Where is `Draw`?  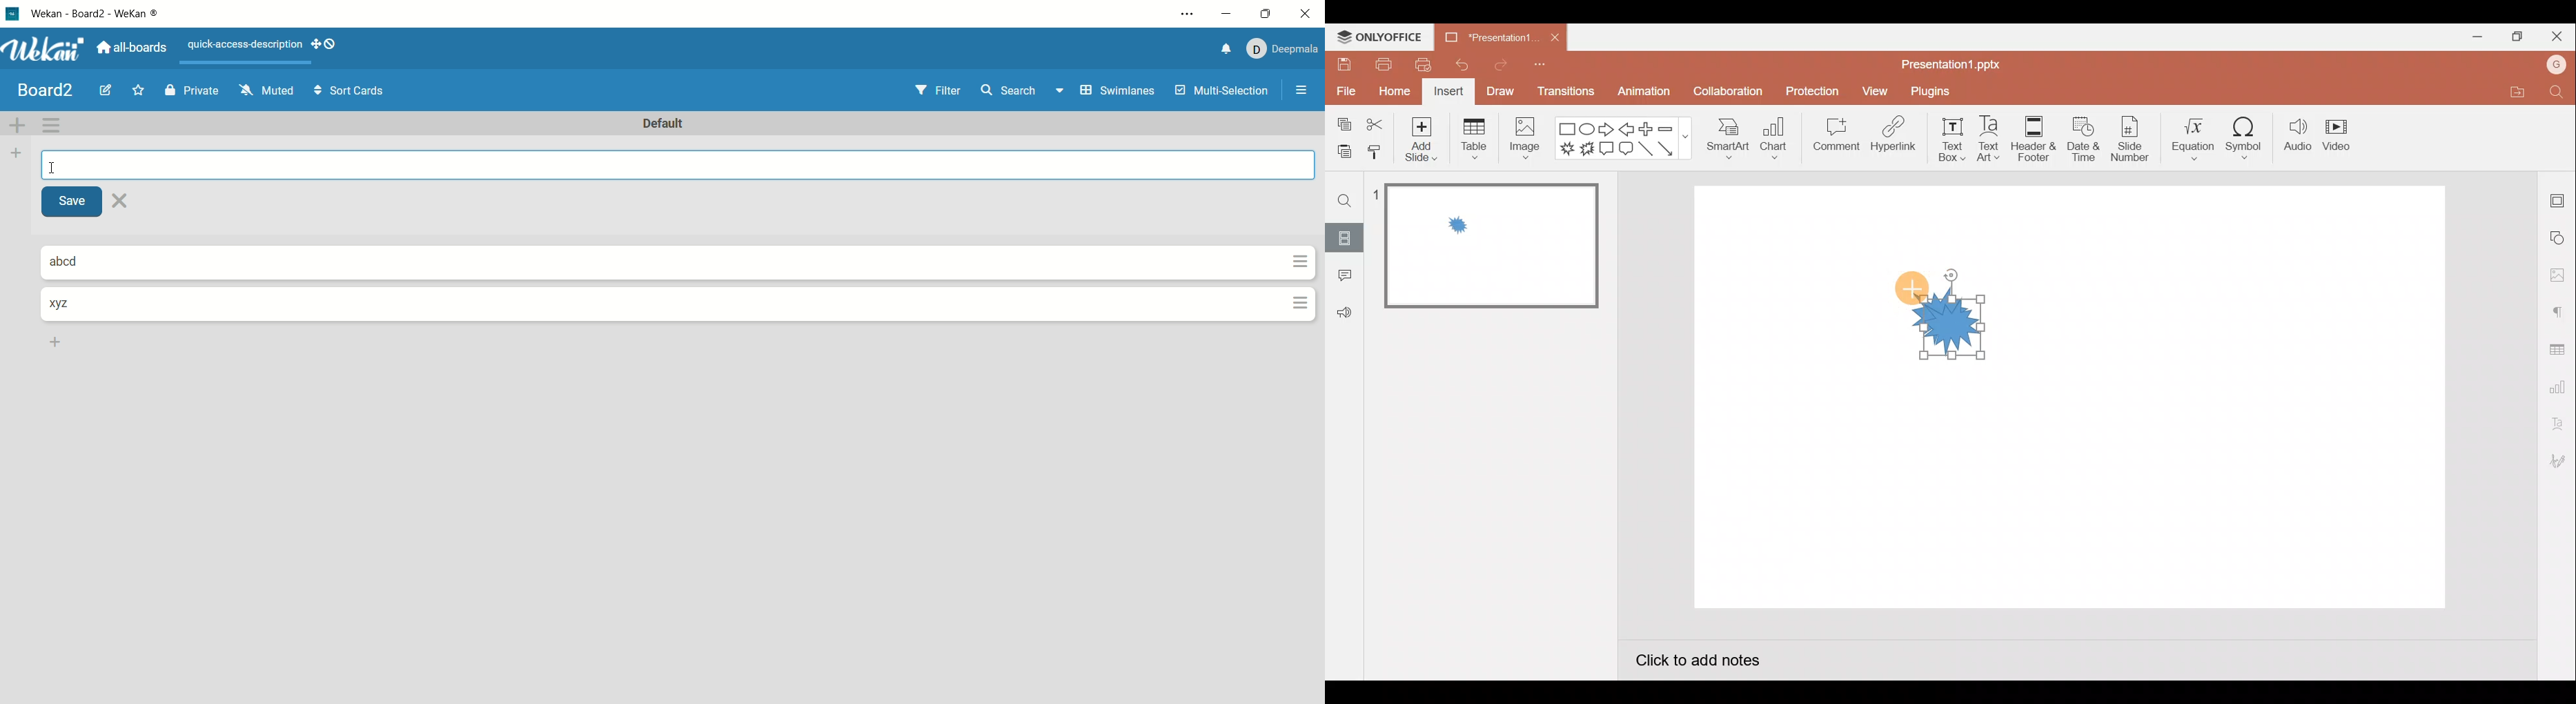 Draw is located at coordinates (1500, 93).